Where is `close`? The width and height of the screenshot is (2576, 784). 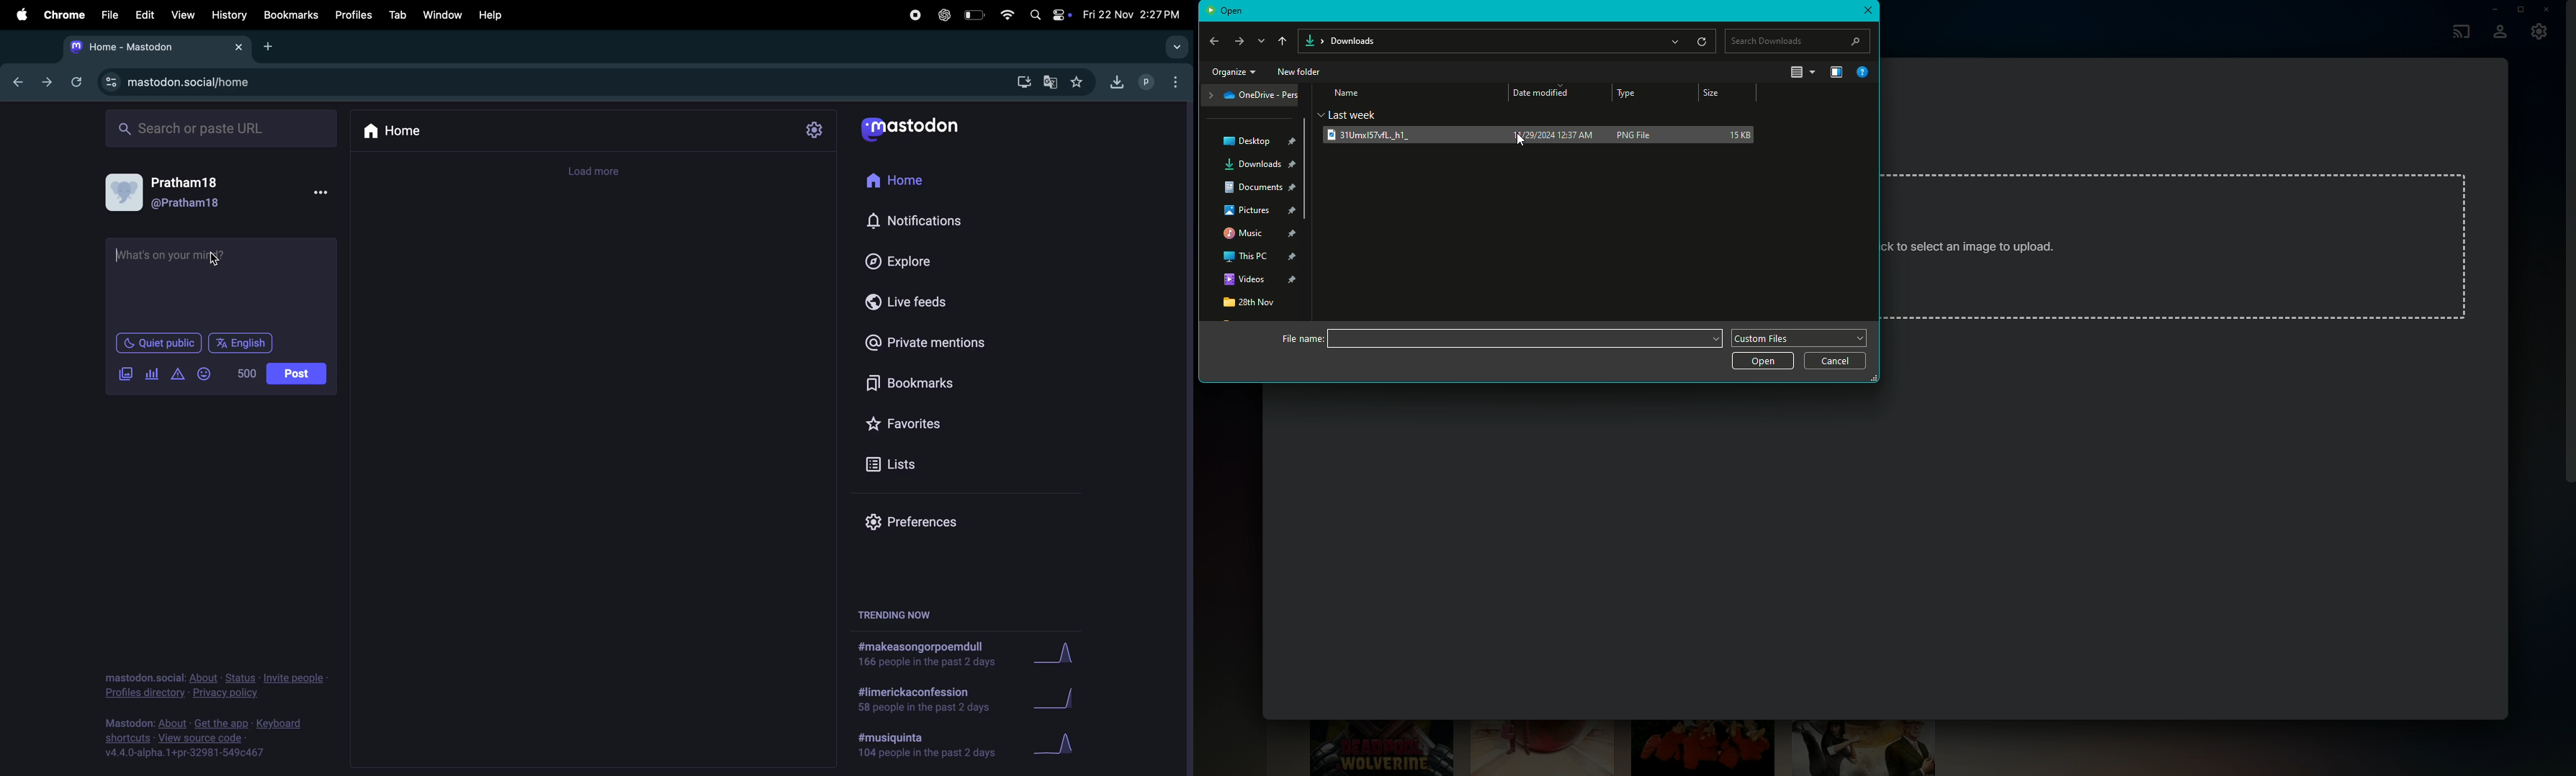
close is located at coordinates (240, 48).